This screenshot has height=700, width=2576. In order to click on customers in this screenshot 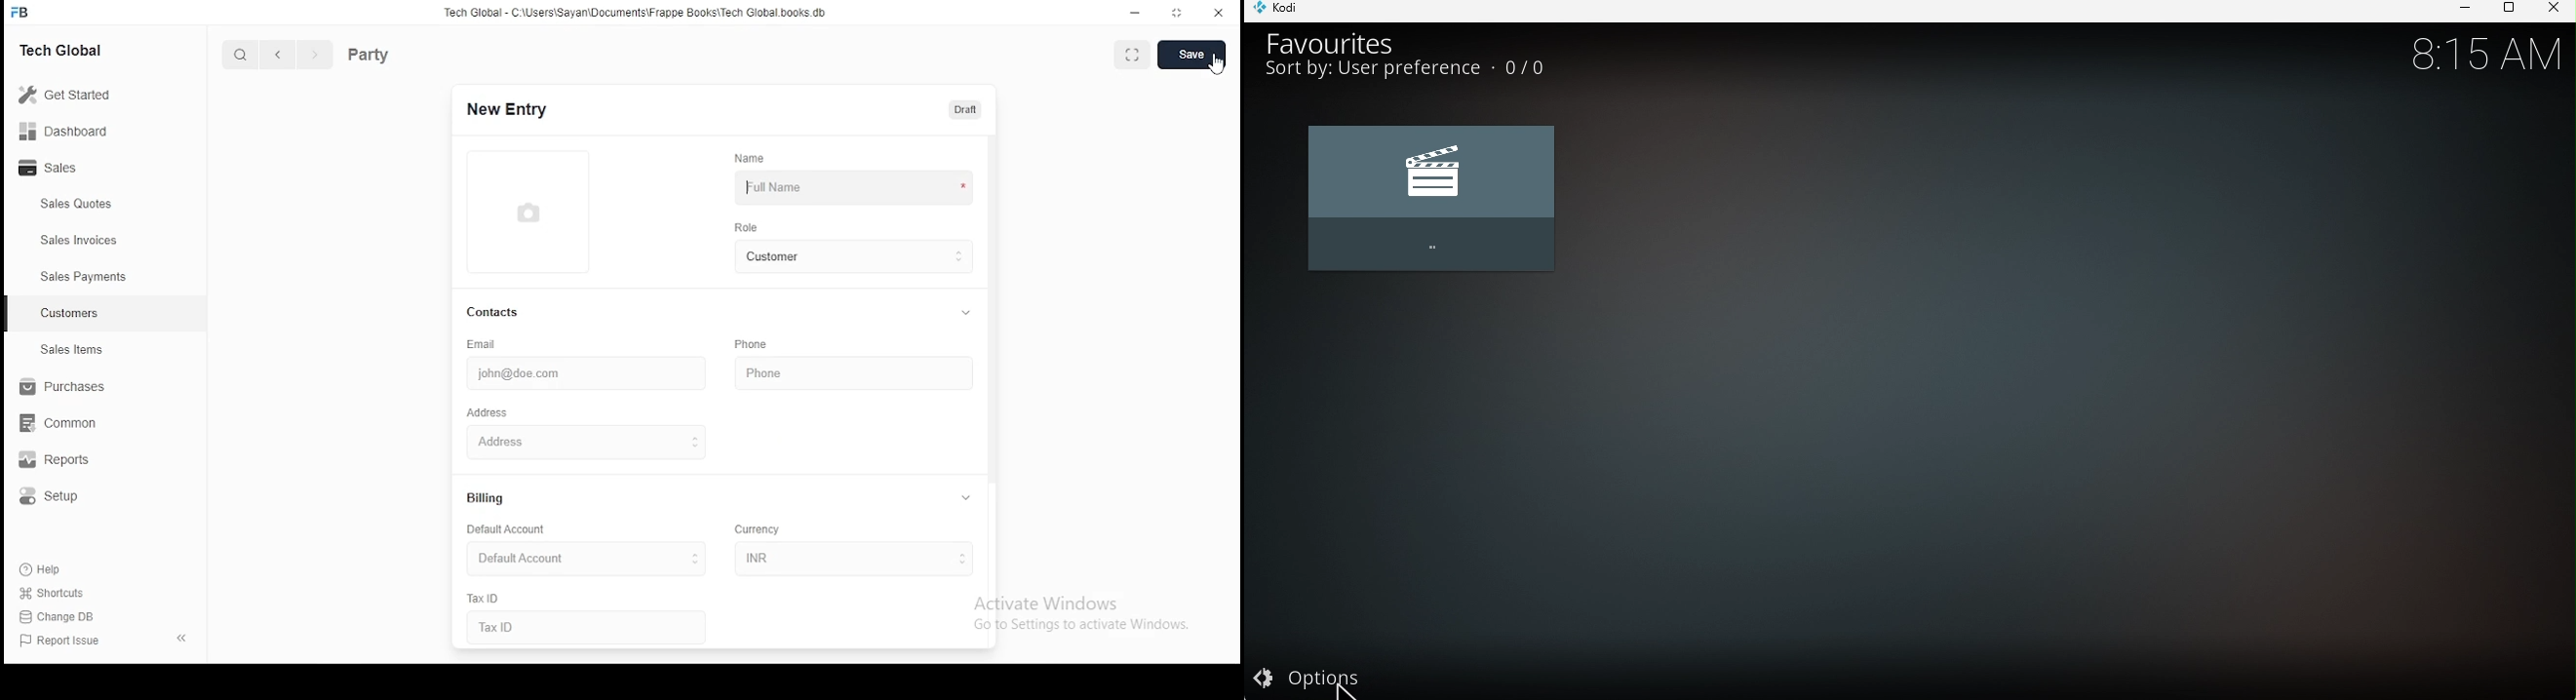, I will do `click(70, 314)`.